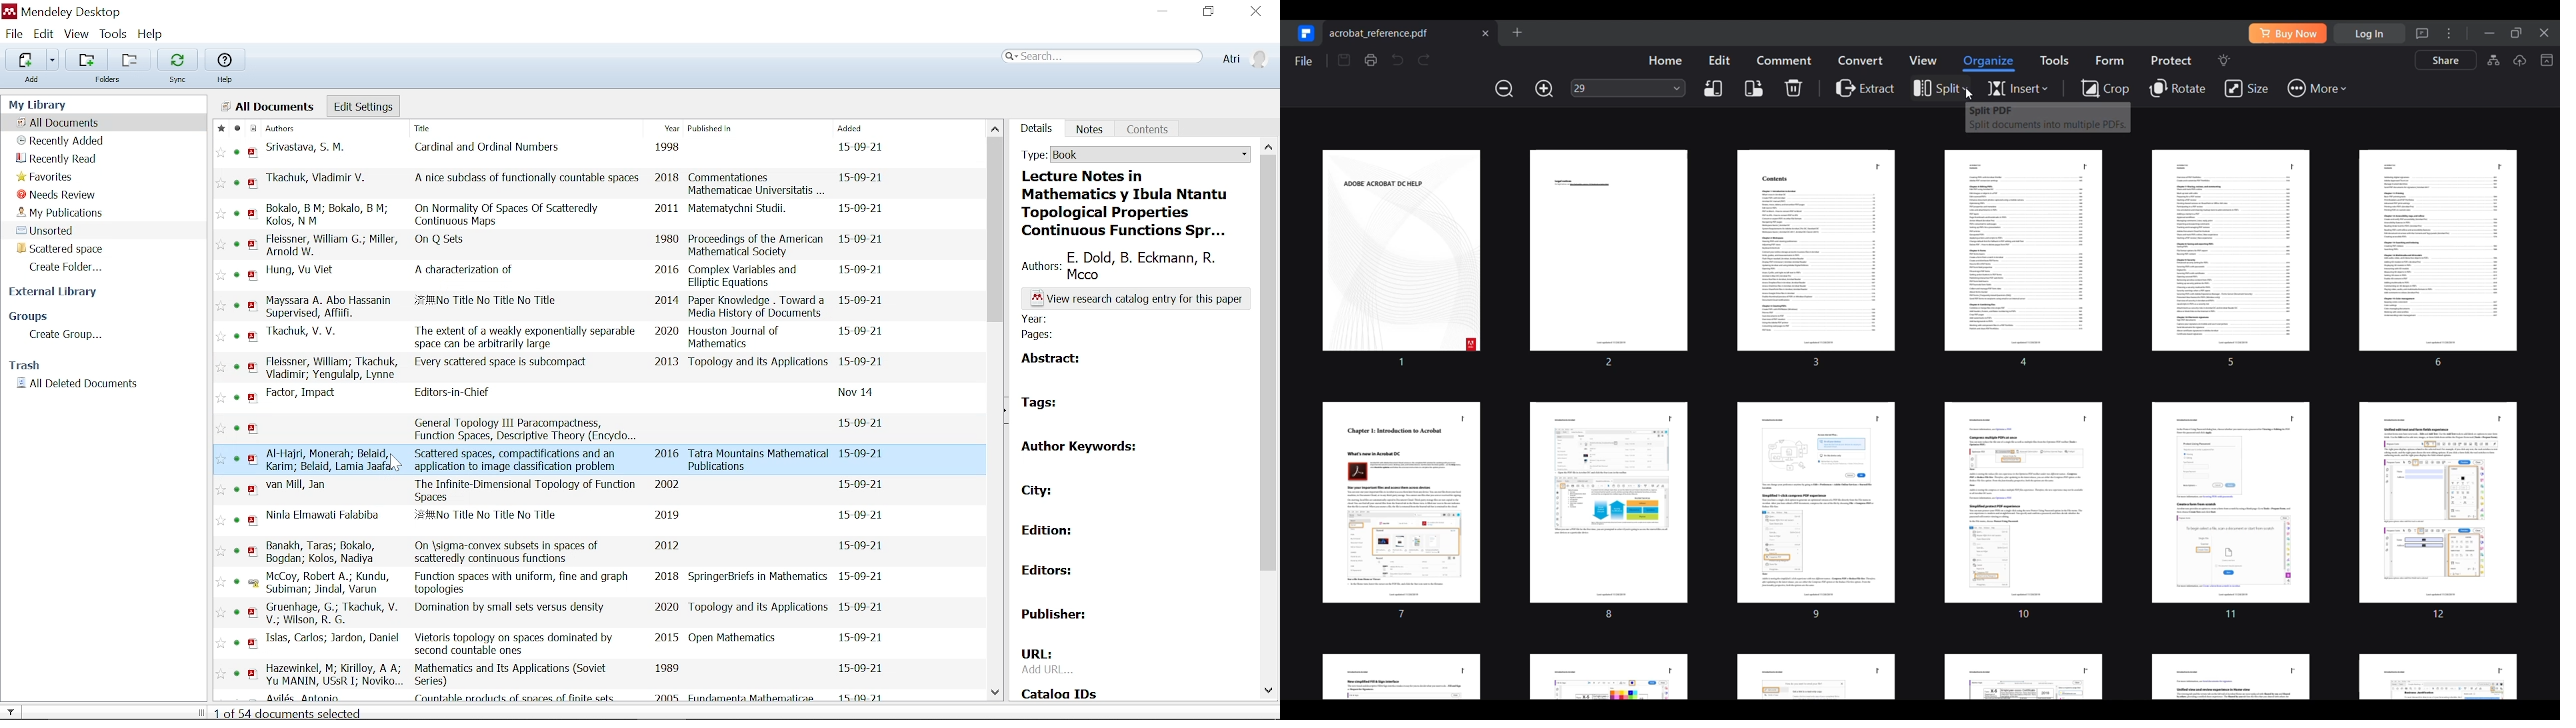 Image resolution: width=2576 pixels, height=728 pixels. Describe the element at coordinates (63, 141) in the screenshot. I see `Recently added` at that location.